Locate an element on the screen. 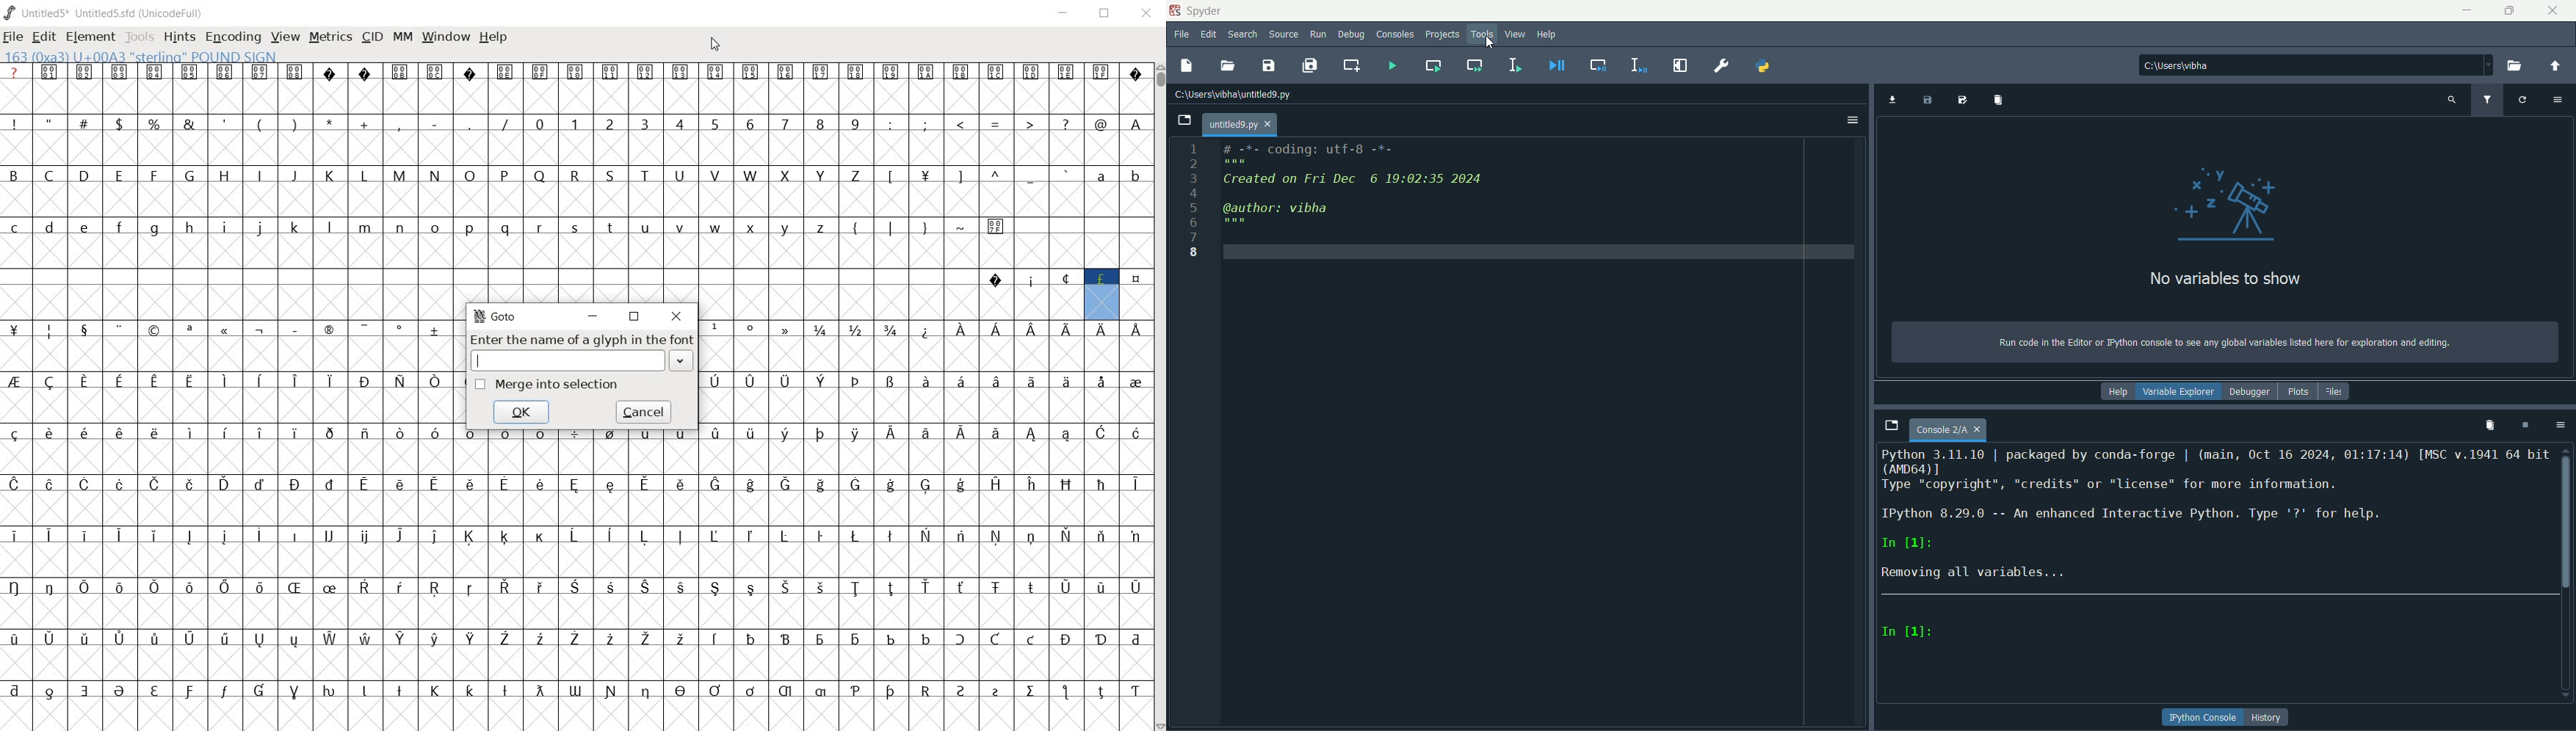 This screenshot has width=2576, height=756. preferences is located at coordinates (1720, 66).